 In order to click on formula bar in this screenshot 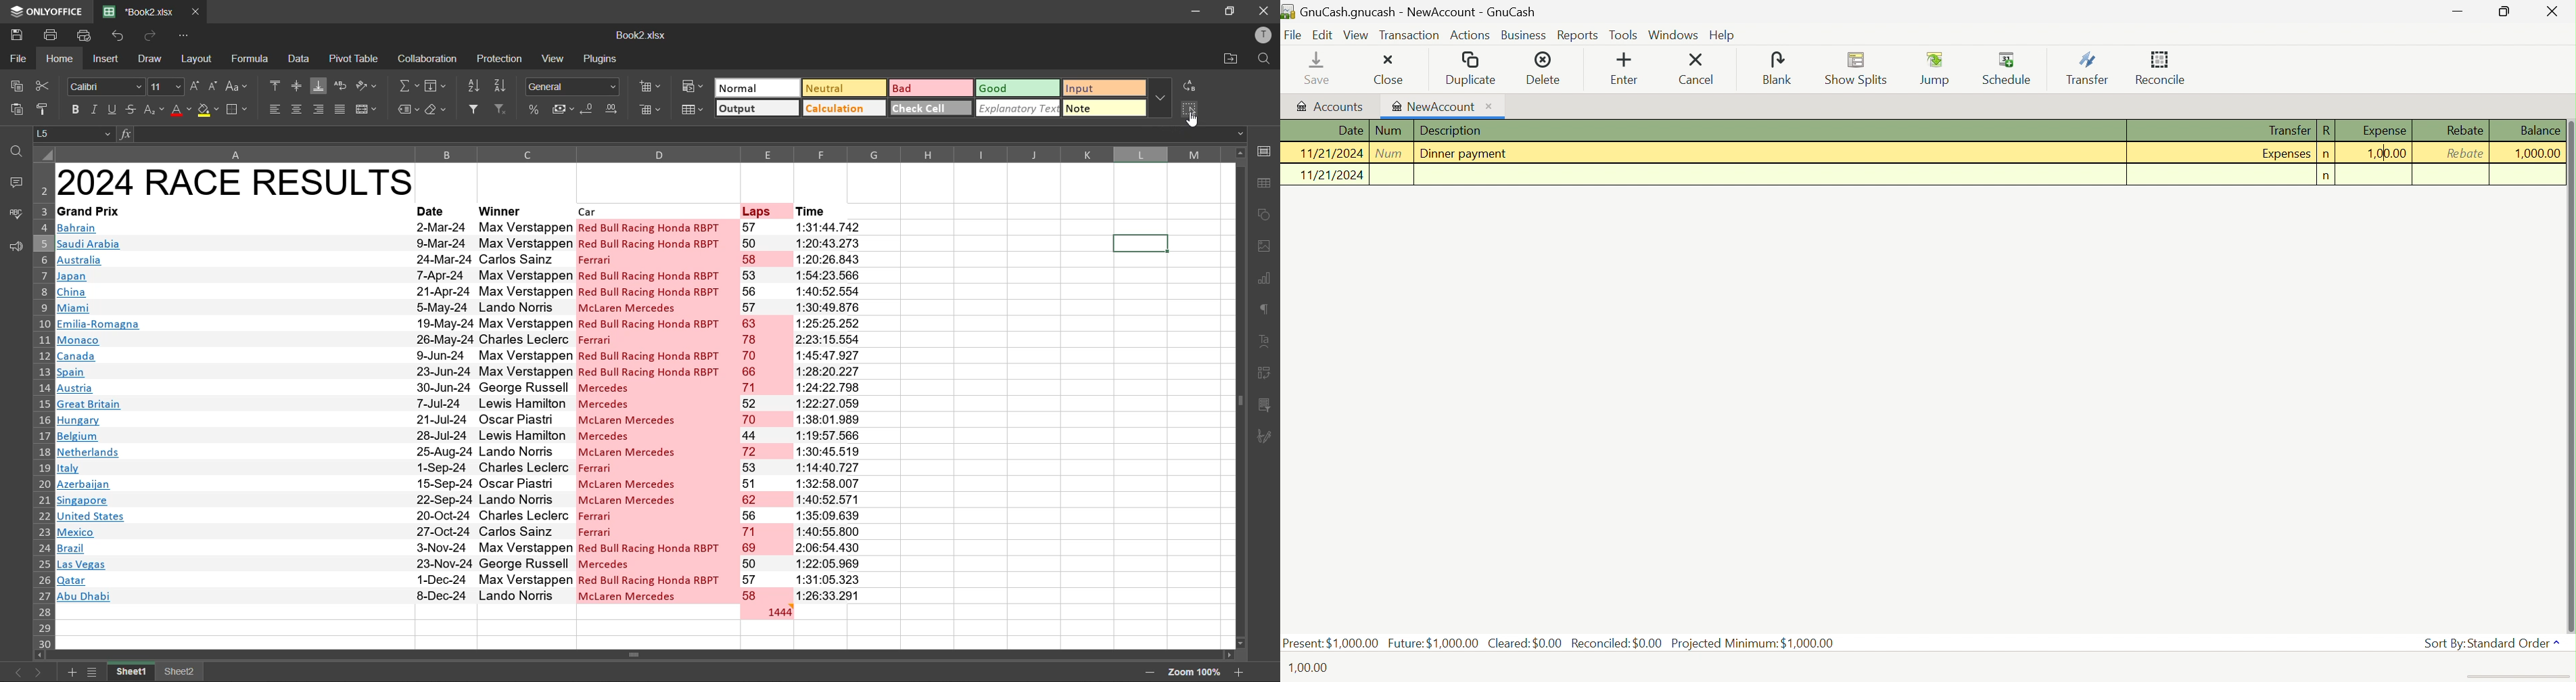, I will do `click(682, 134)`.